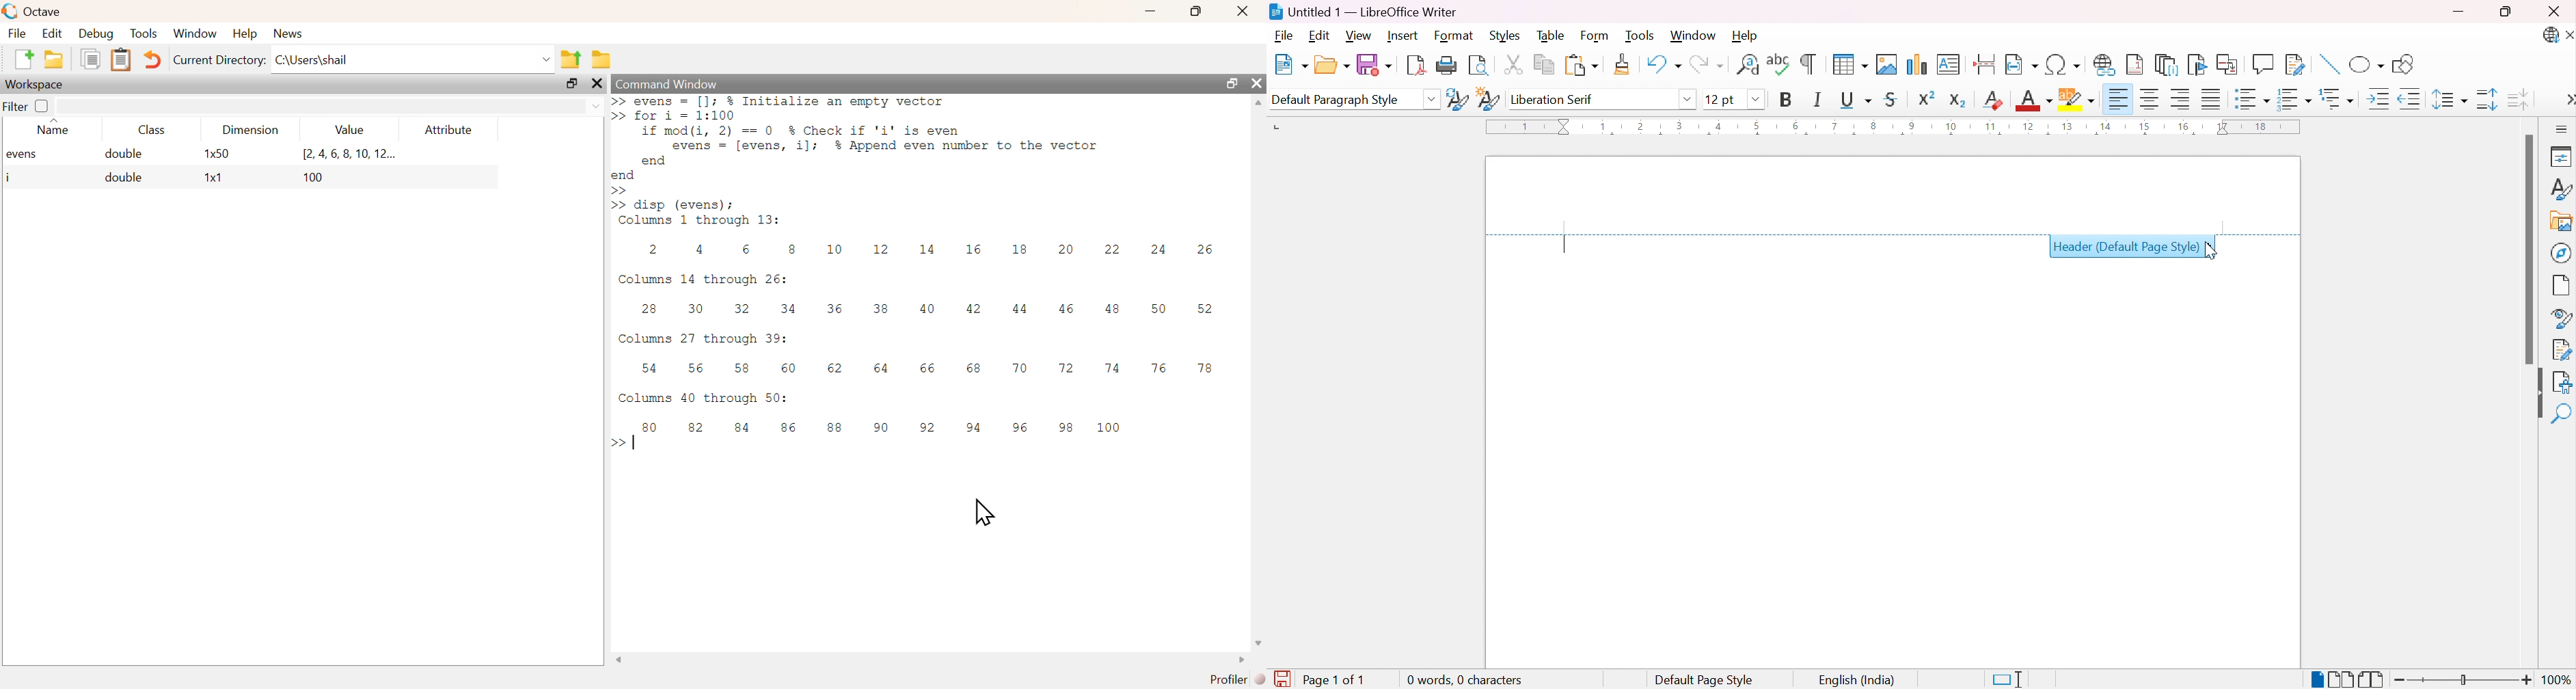  What do you see at coordinates (1856, 100) in the screenshot?
I see `Underline` at bounding box center [1856, 100].